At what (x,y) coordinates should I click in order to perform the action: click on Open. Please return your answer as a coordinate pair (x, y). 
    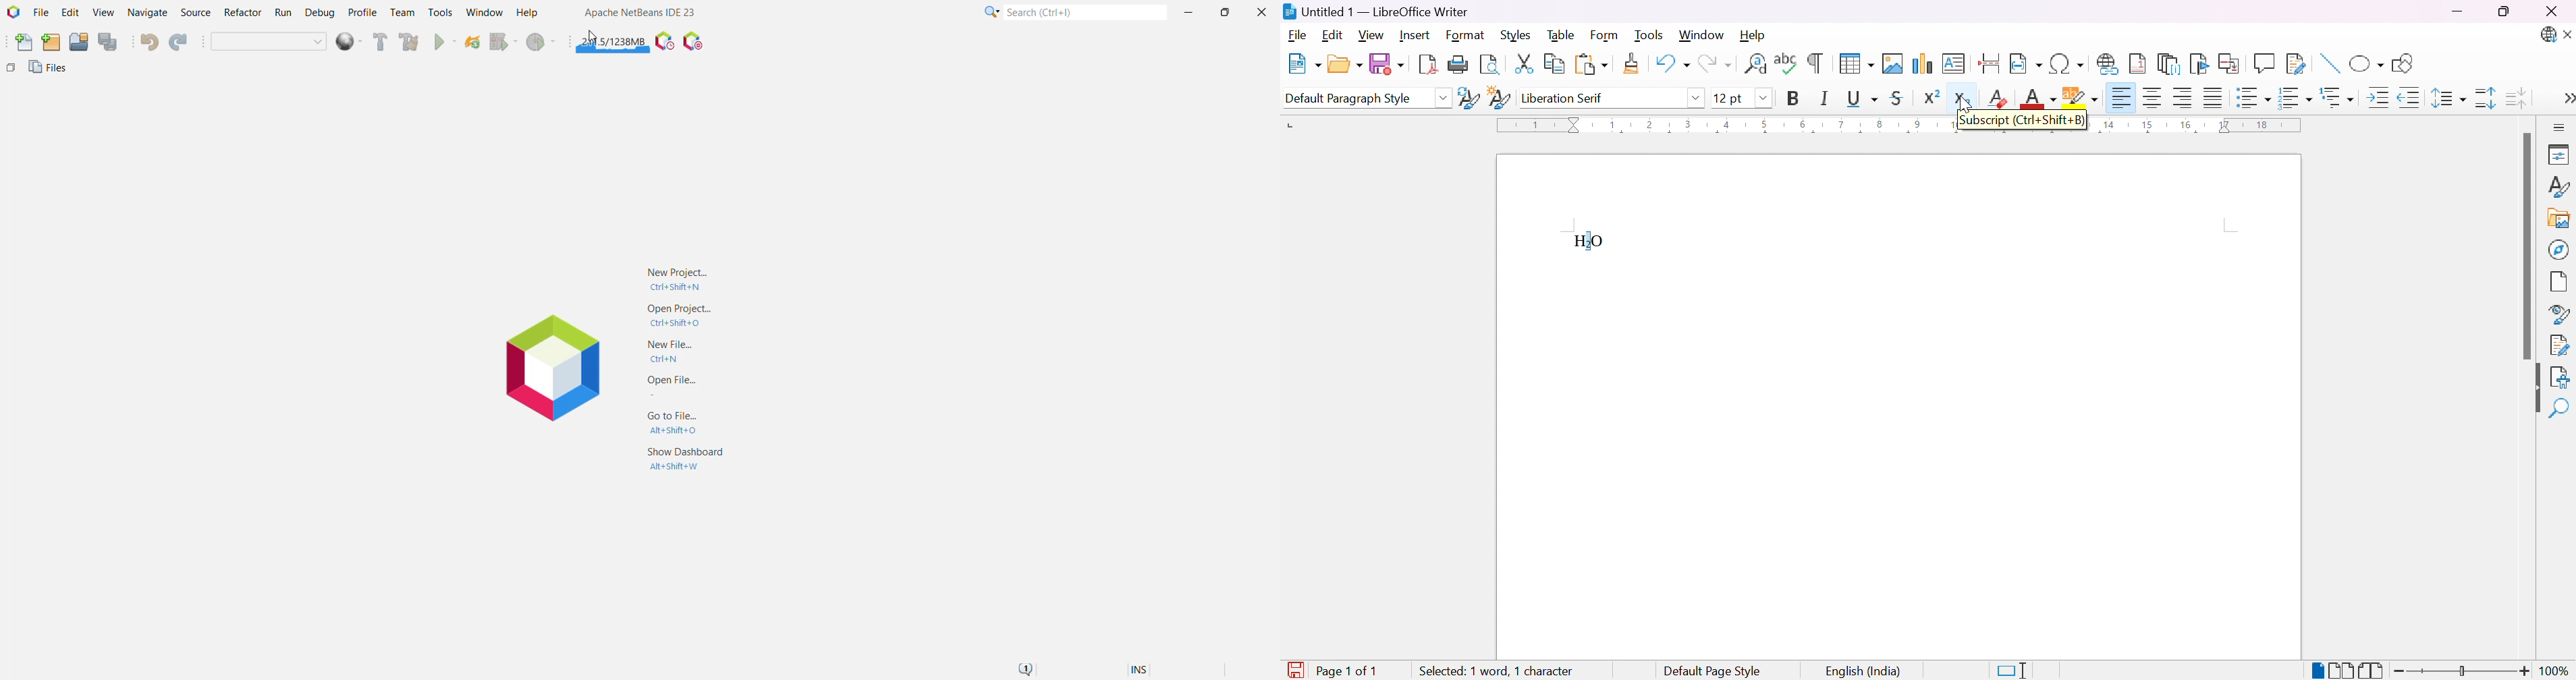
    Looking at the image, I should click on (1344, 63).